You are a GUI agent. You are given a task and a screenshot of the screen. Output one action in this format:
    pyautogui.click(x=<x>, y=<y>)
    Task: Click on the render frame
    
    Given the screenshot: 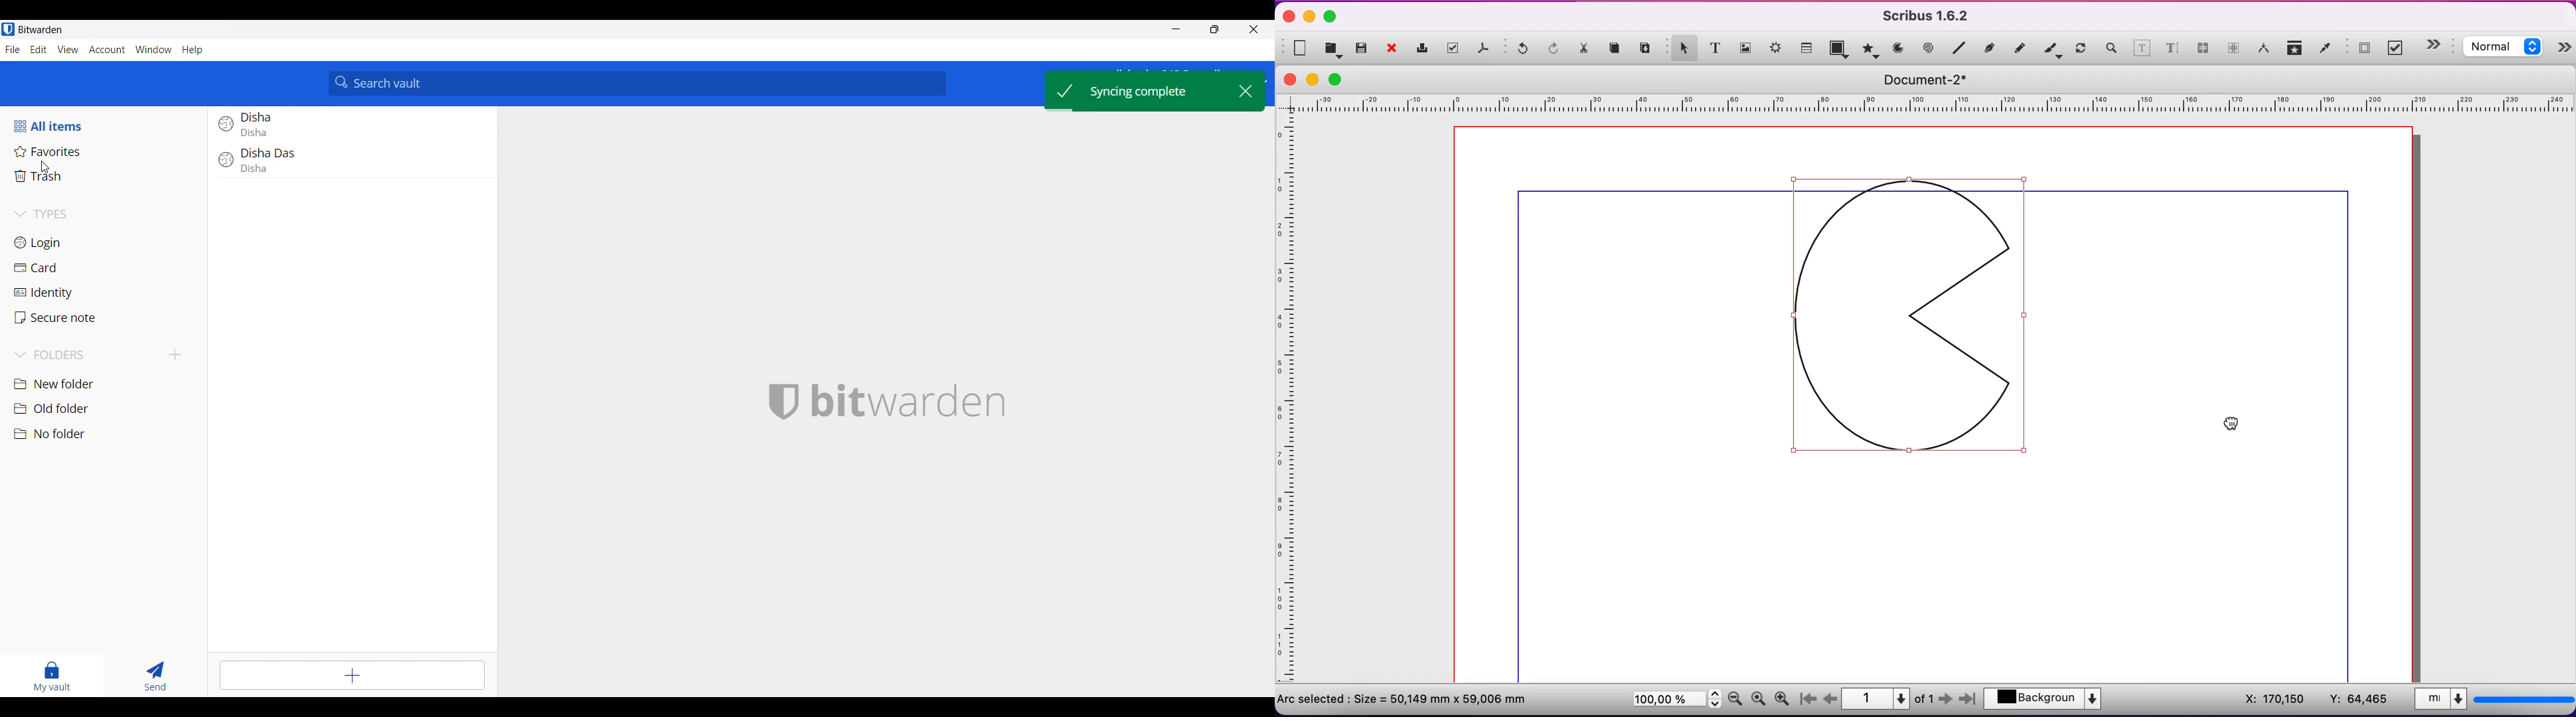 What is the action you would take?
    pyautogui.click(x=1777, y=50)
    